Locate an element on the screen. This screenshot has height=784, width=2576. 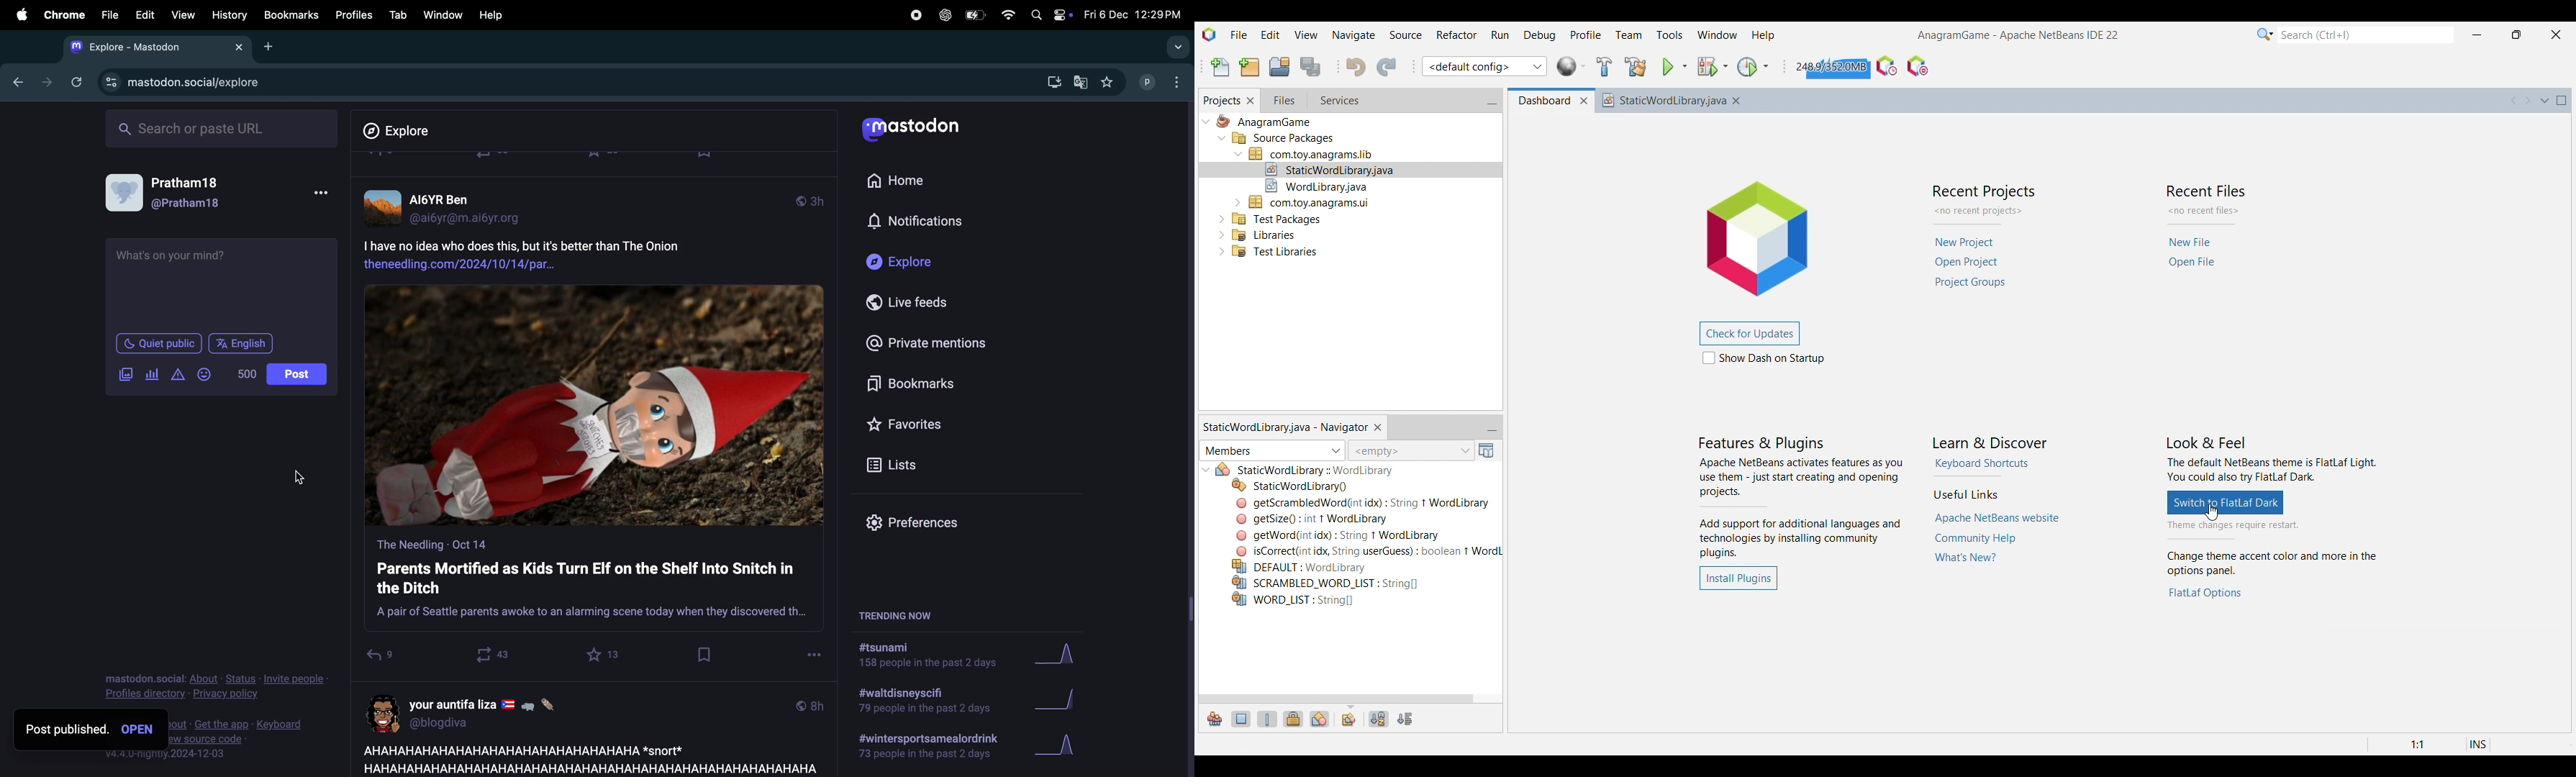
Show inherited members  is located at coordinates (1215, 719).